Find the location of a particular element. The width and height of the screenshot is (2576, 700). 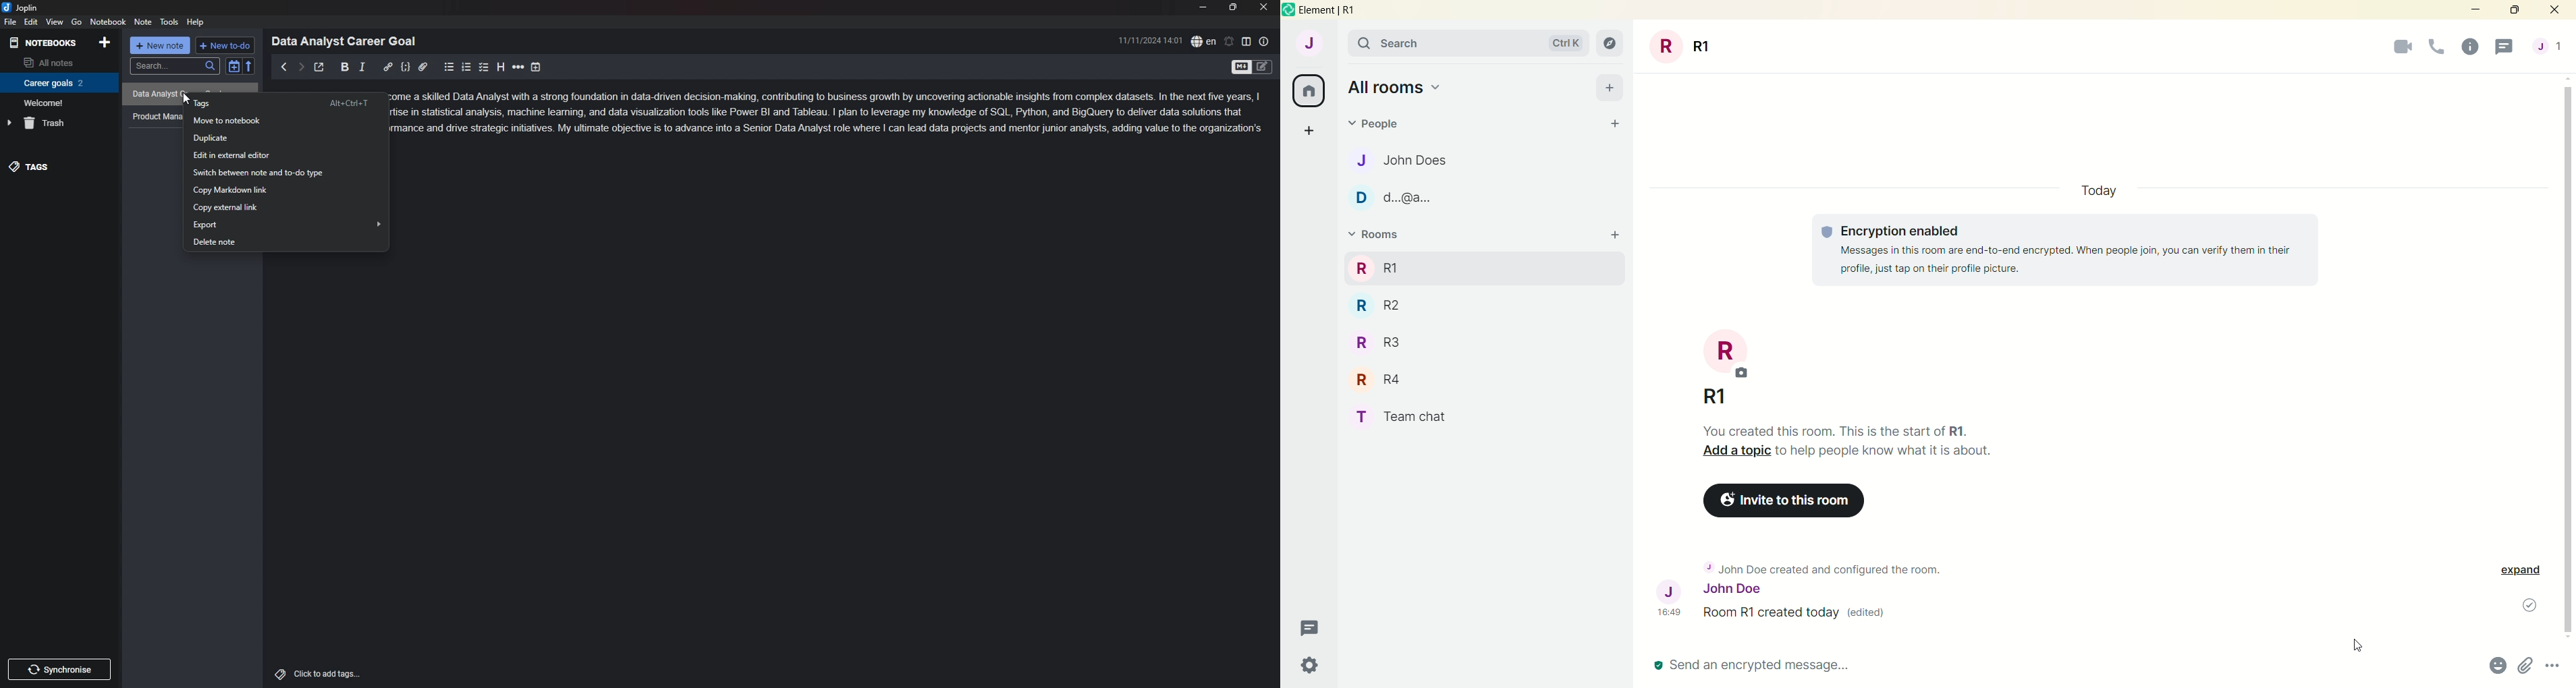

view is located at coordinates (55, 22).